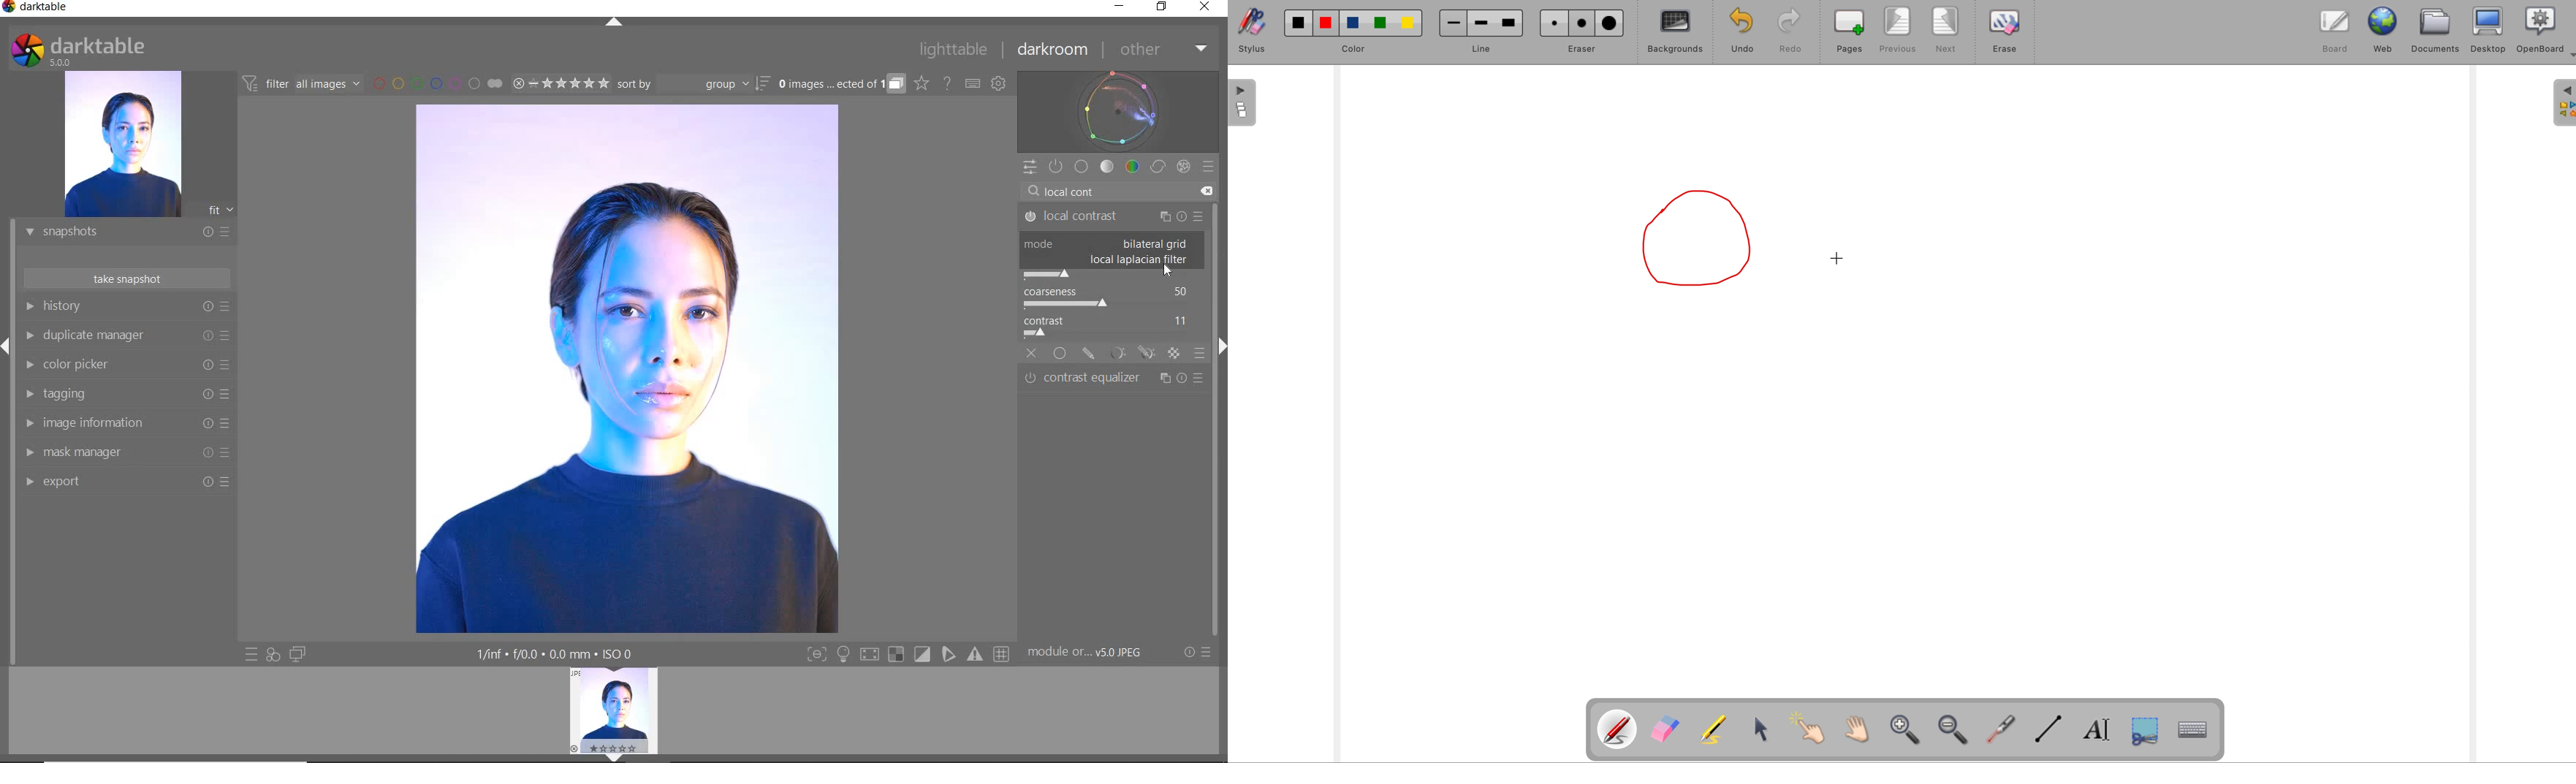 The height and width of the screenshot is (784, 2576). What do you see at coordinates (1117, 354) in the screenshot?
I see `MASK OPTION` at bounding box center [1117, 354].